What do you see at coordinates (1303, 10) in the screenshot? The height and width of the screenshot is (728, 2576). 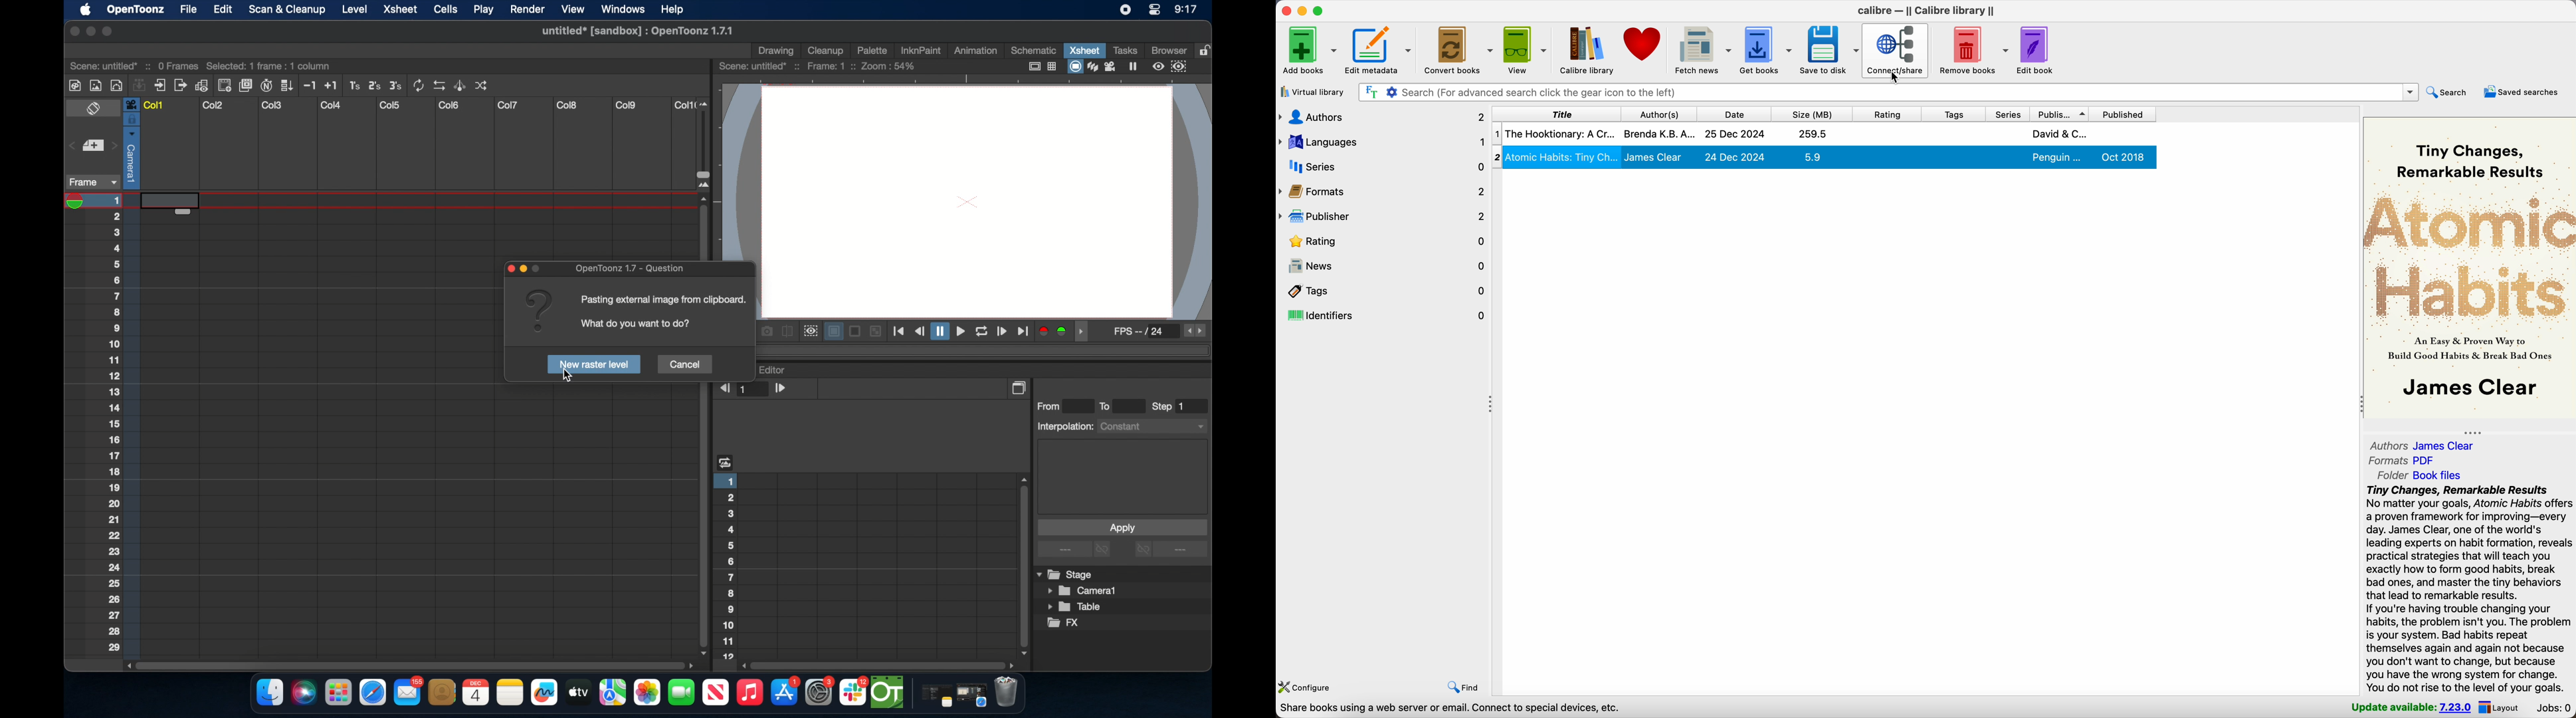 I see `minimize` at bounding box center [1303, 10].